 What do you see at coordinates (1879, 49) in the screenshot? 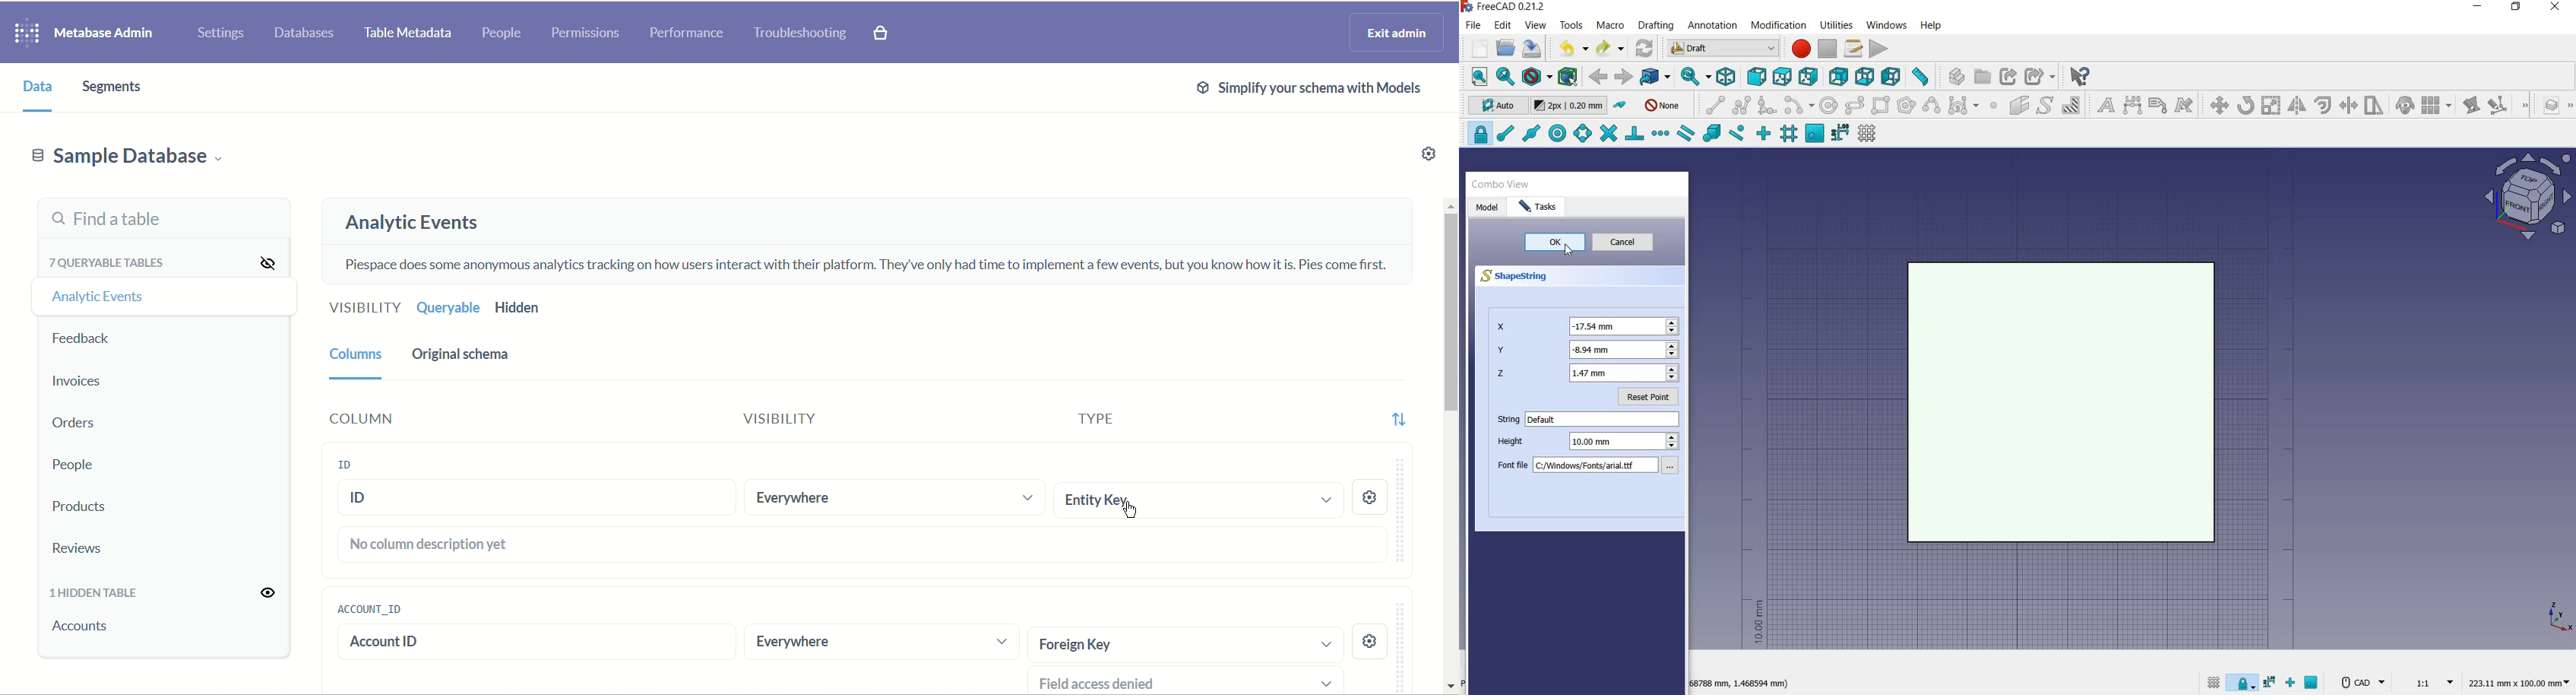
I see `execute macro` at bounding box center [1879, 49].